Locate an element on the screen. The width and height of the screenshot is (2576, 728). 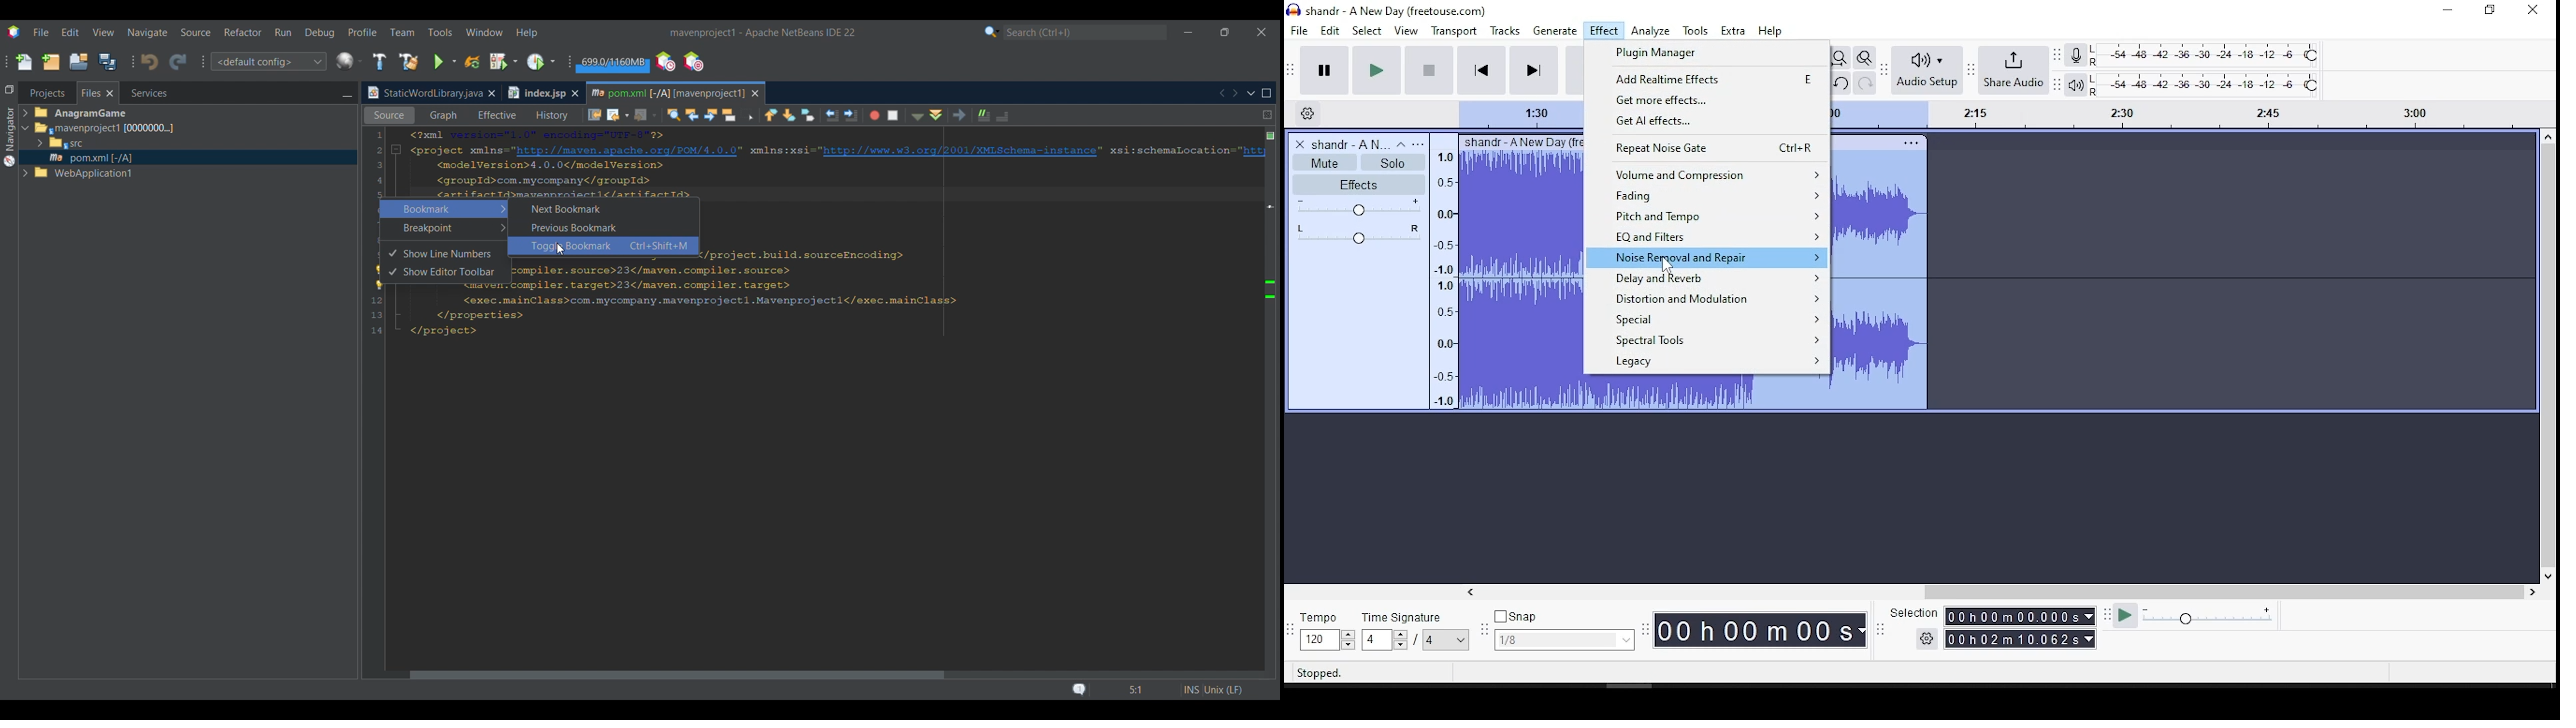
share audio is located at coordinates (2013, 71).